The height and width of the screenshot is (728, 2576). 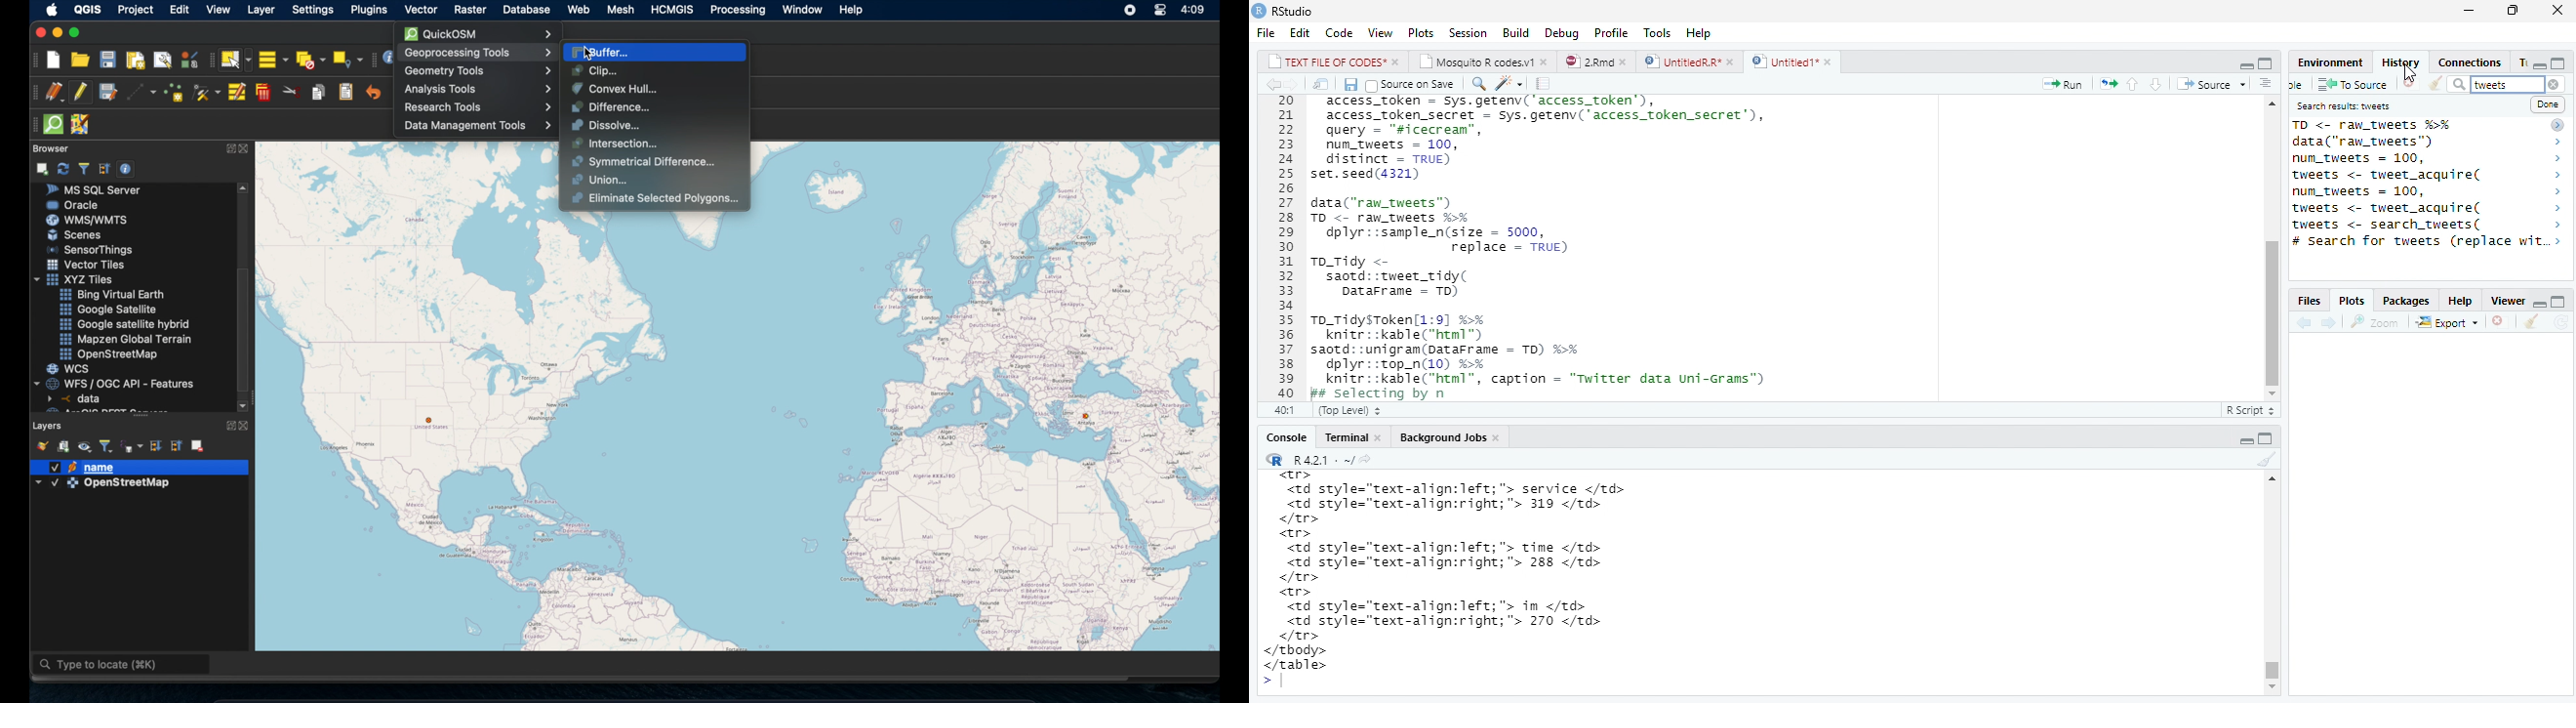 What do you see at coordinates (63, 167) in the screenshot?
I see `refresh` at bounding box center [63, 167].